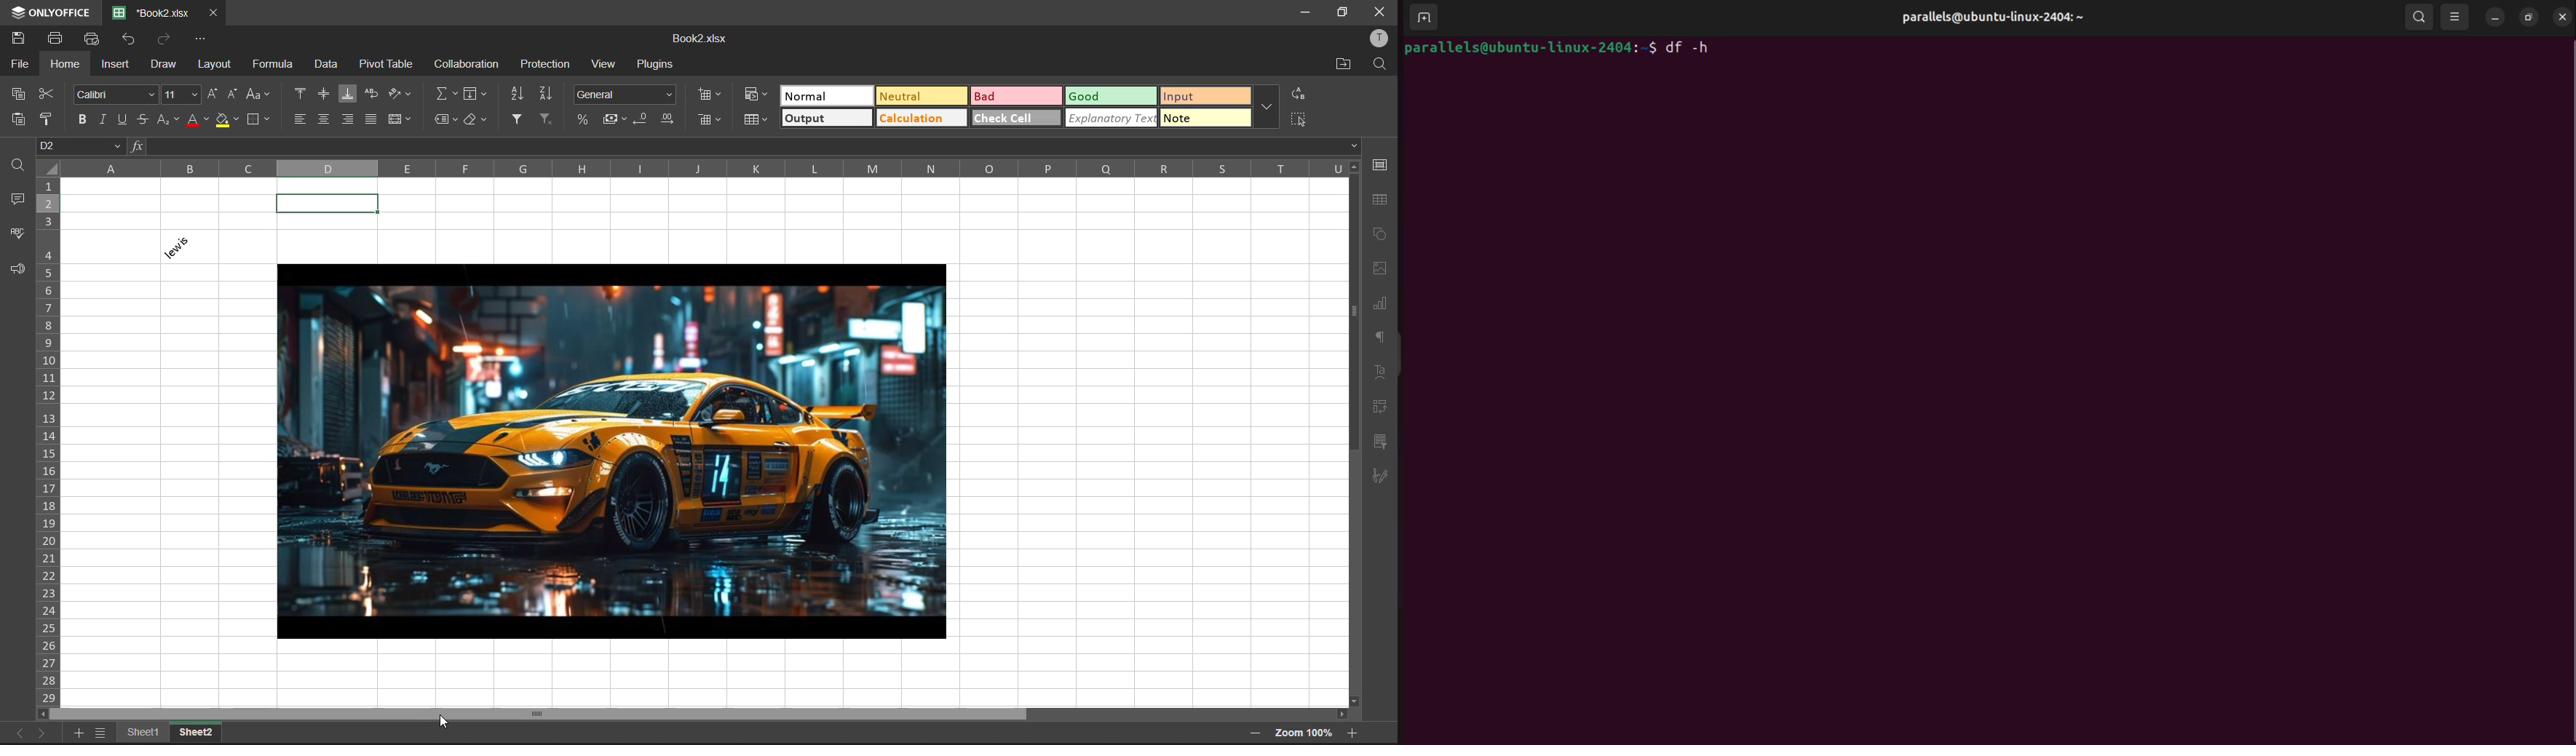  What do you see at coordinates (18, 732) in the screenshot?
I see `previous` at bounding box center [18, 732].